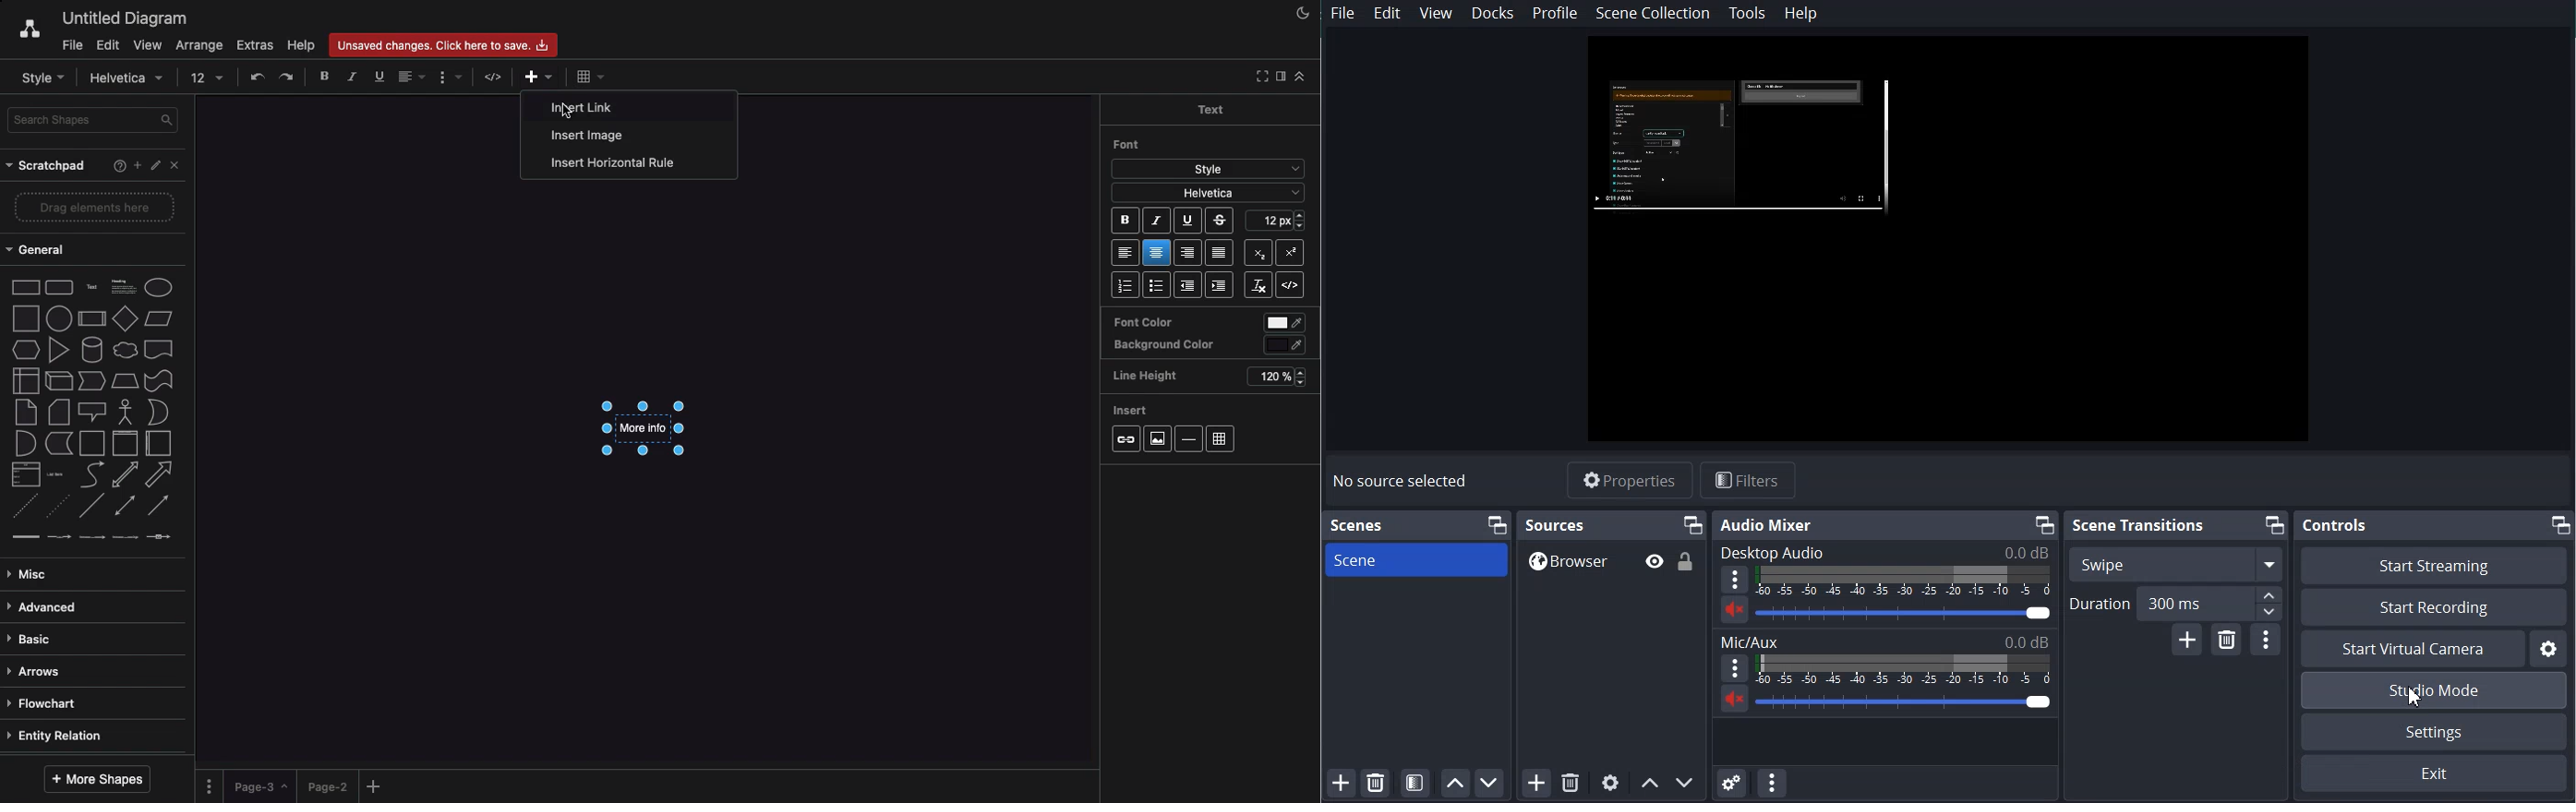  I want to click on Justified, so click(1220, 254).